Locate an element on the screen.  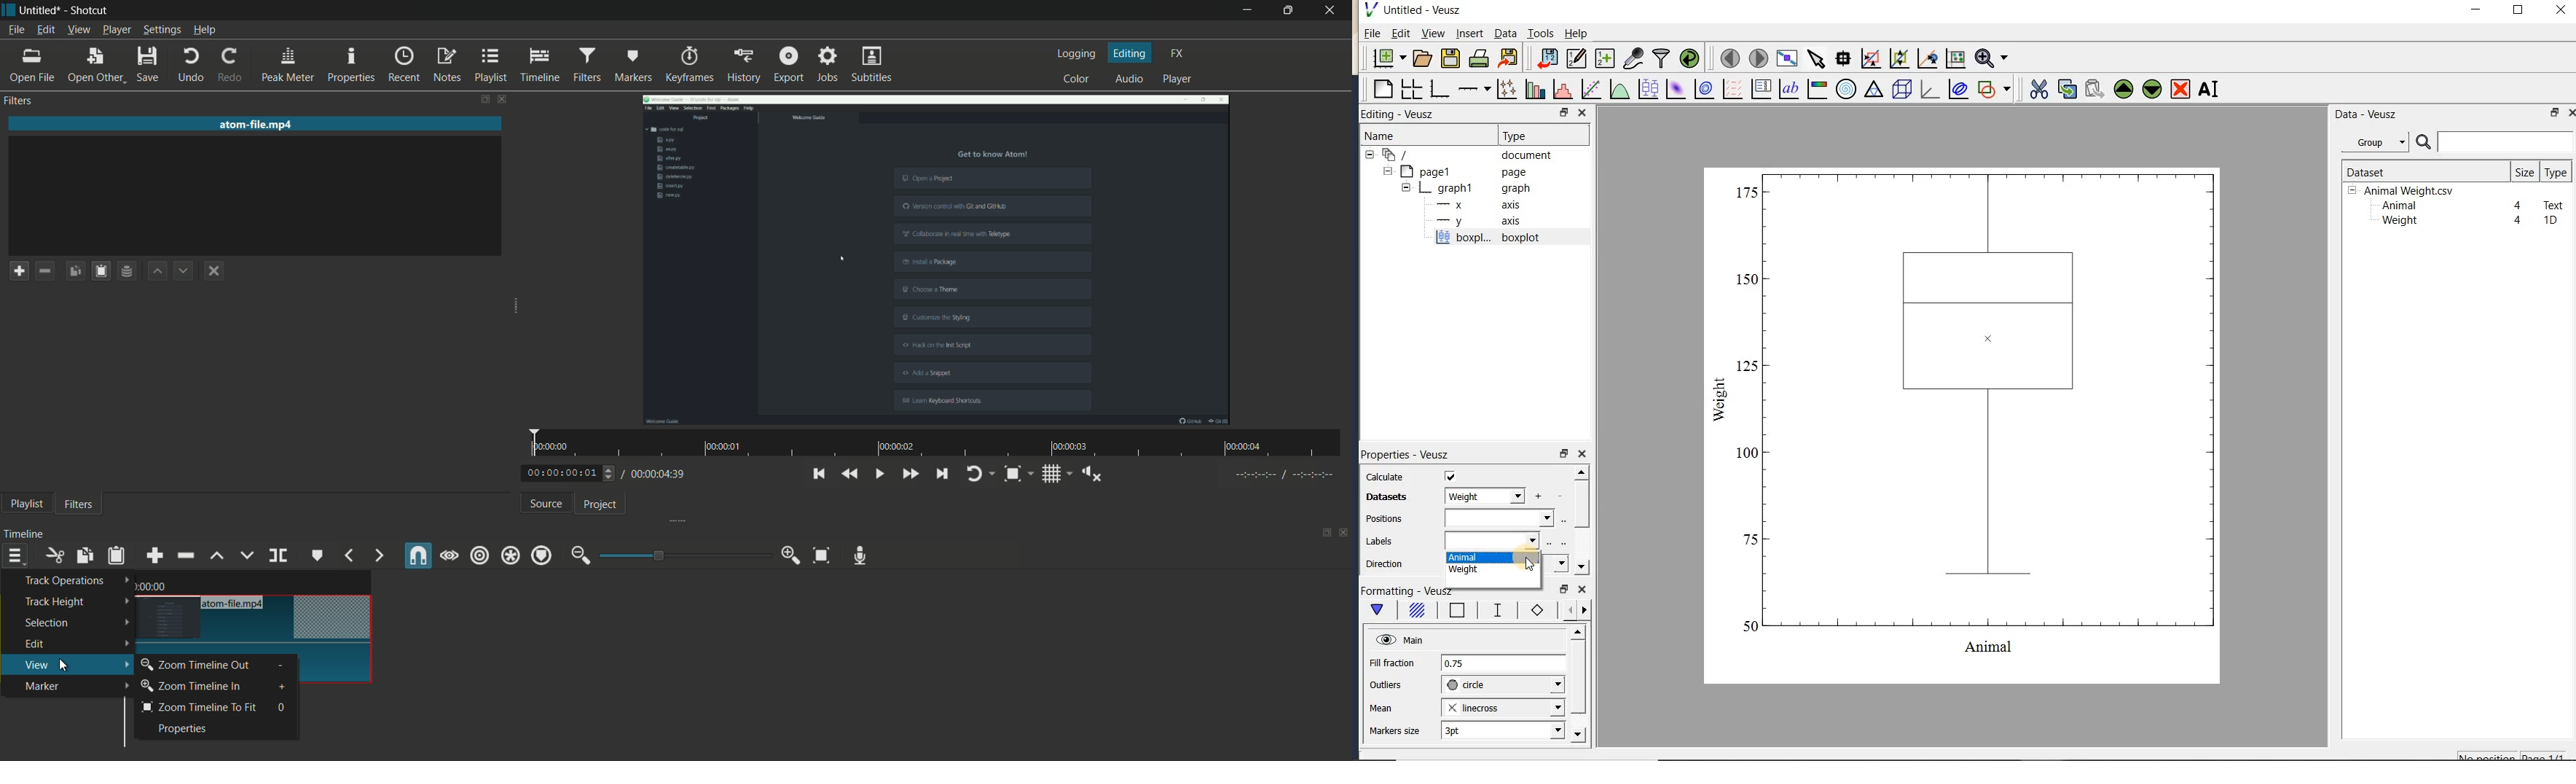
zoom in is located at coordinates (793, 555).